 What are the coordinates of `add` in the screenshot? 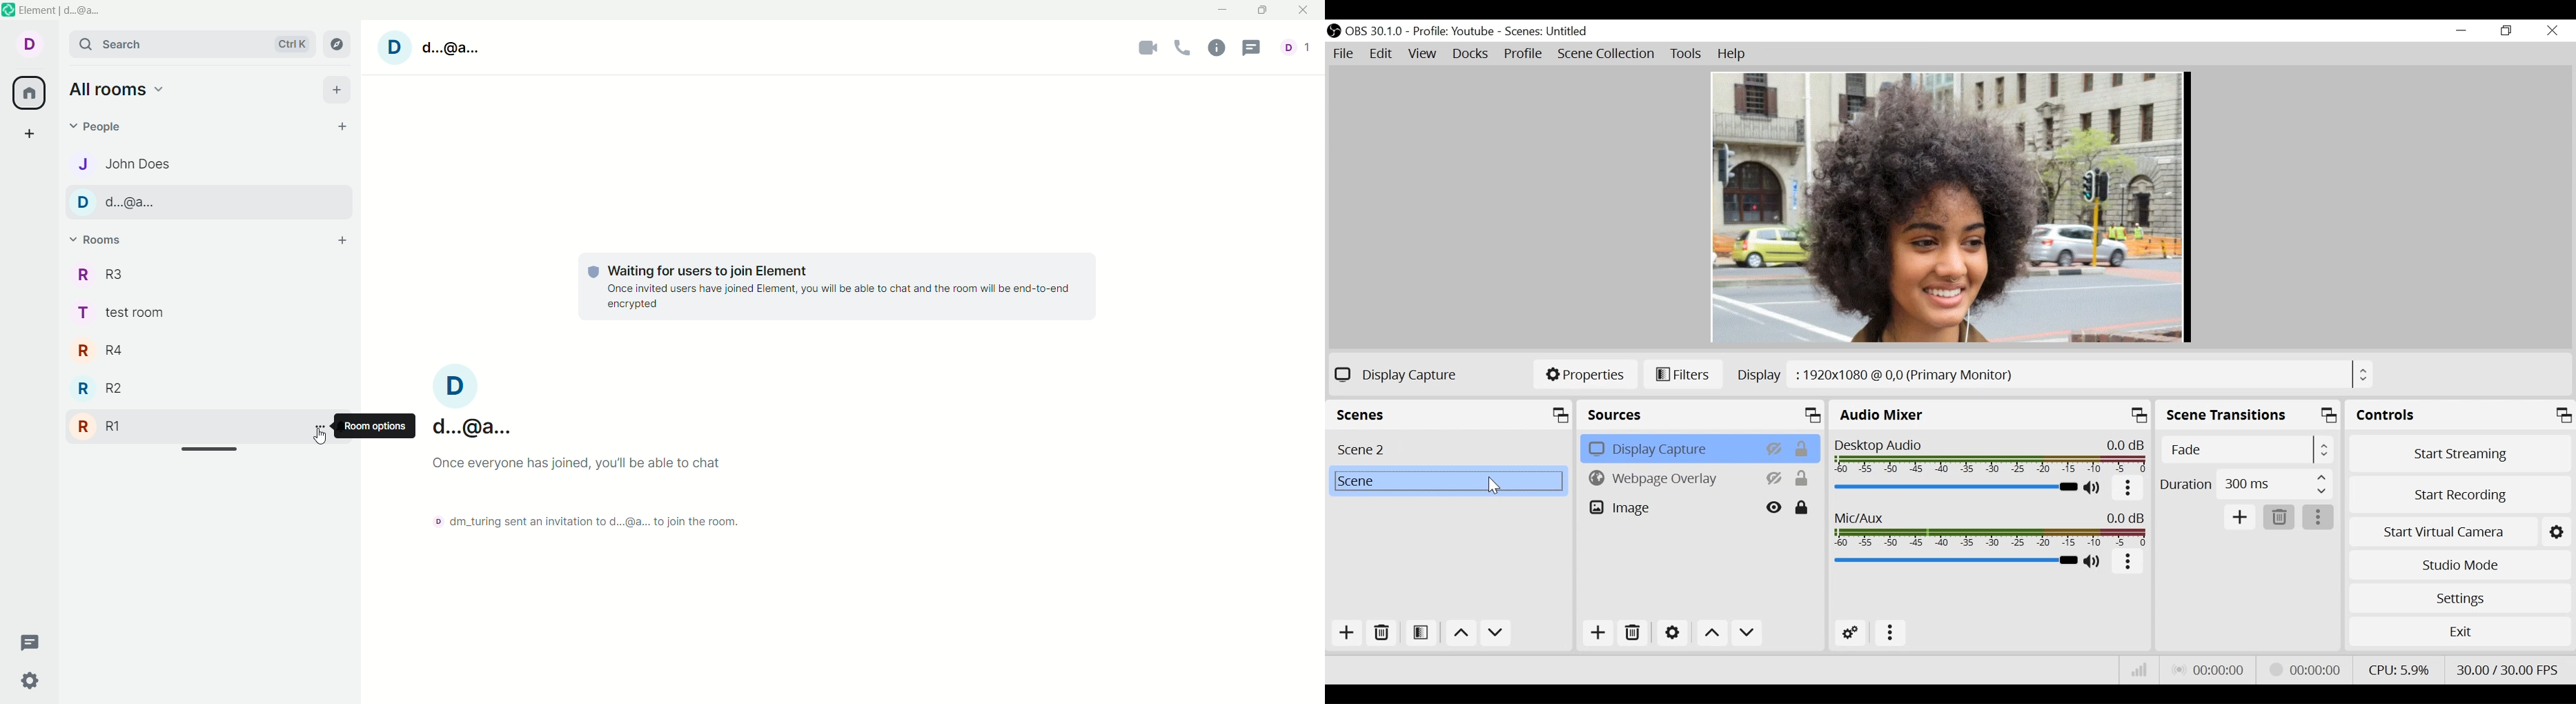 It's located at (336, 91).